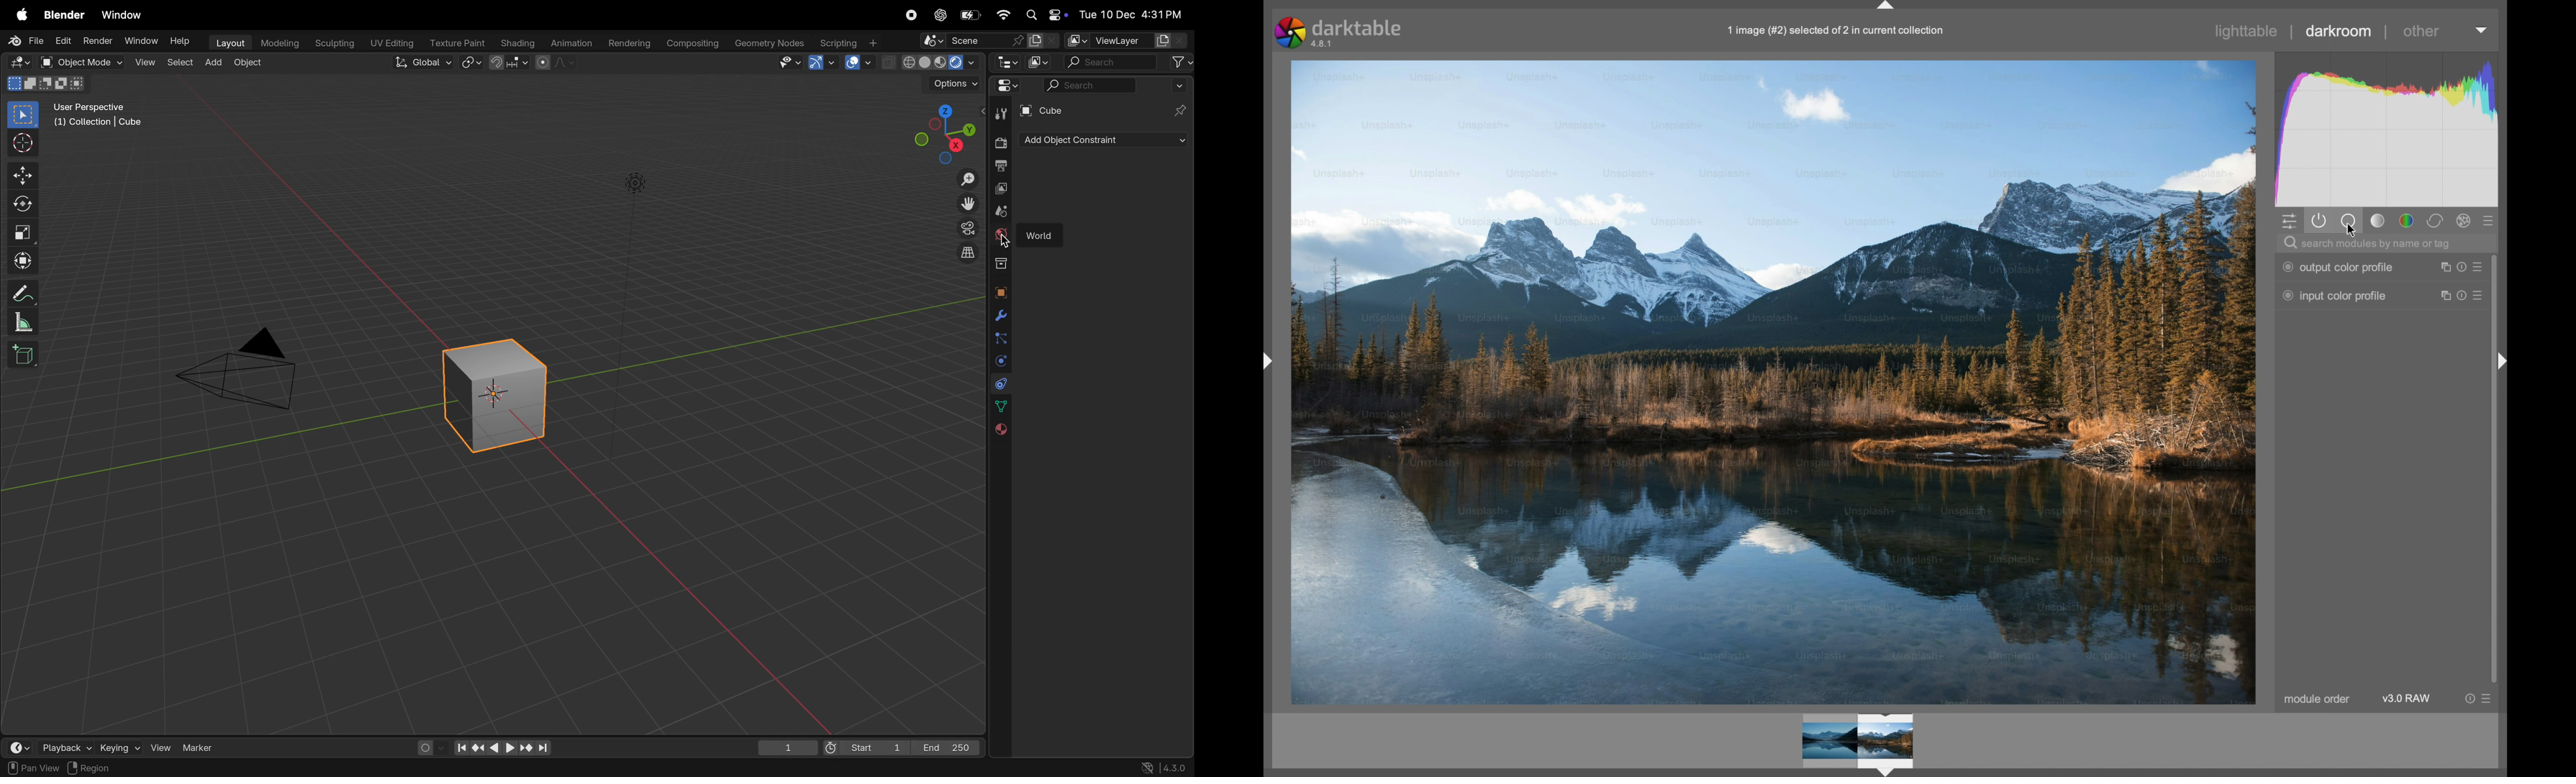 The height and width of the screenshot is (784, 2576). What do you see at coordinates (2491, 699) in the screenshot?
I see `presets` at bounding box center [2491, 699].